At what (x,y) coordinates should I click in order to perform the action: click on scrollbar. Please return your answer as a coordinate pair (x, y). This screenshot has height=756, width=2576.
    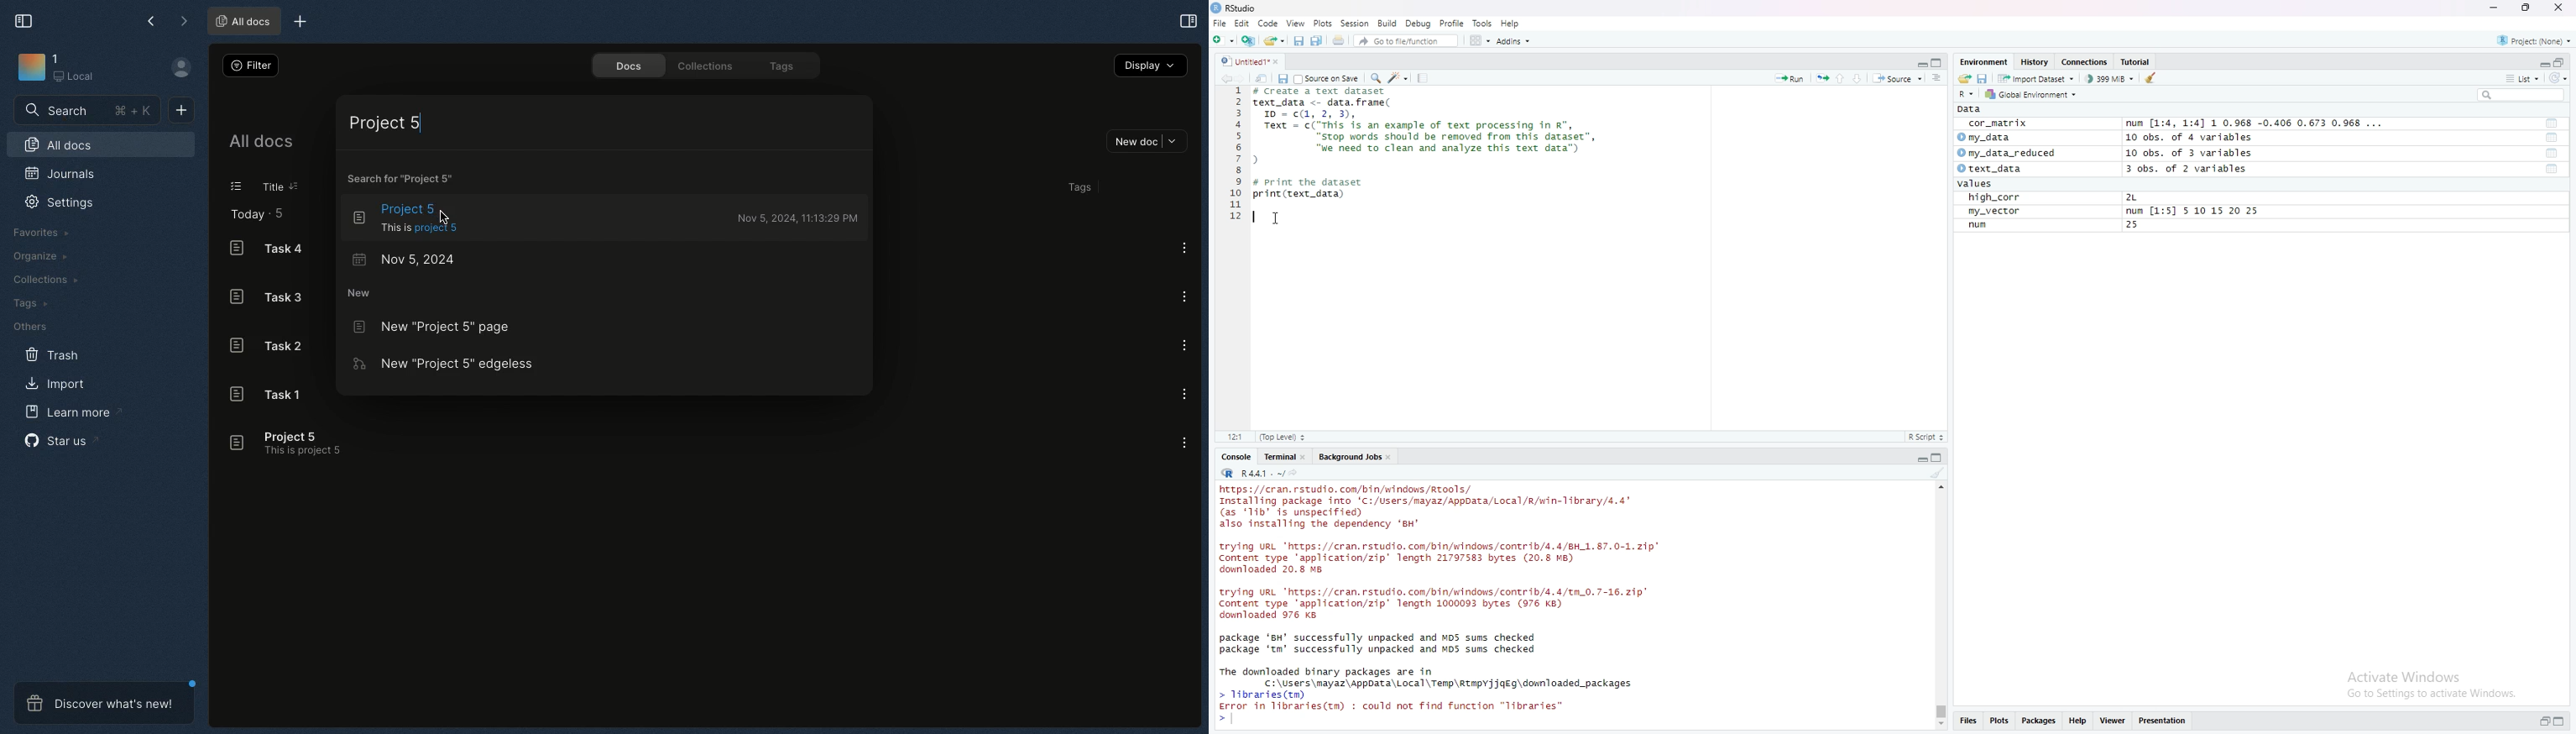
    Looking at the image, I should click on (1939, 606).